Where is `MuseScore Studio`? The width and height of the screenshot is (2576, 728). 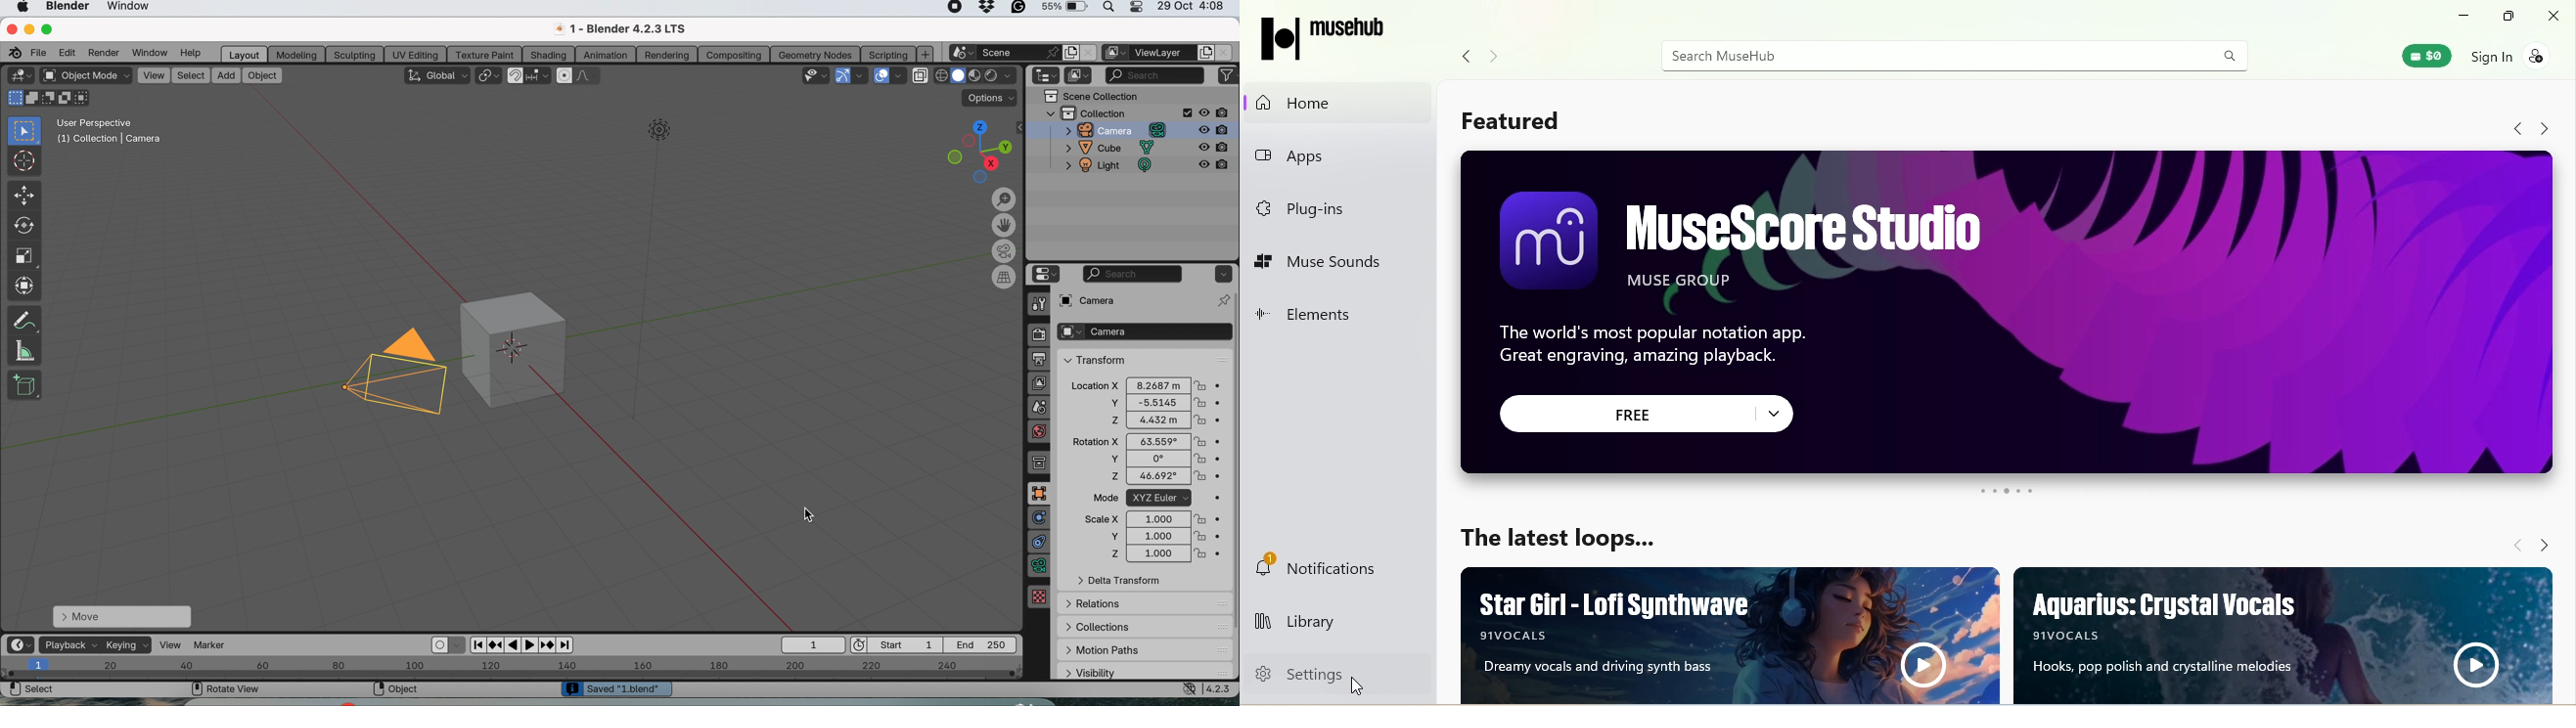
MuseScore Studio is located at coordinates (1803, 228).